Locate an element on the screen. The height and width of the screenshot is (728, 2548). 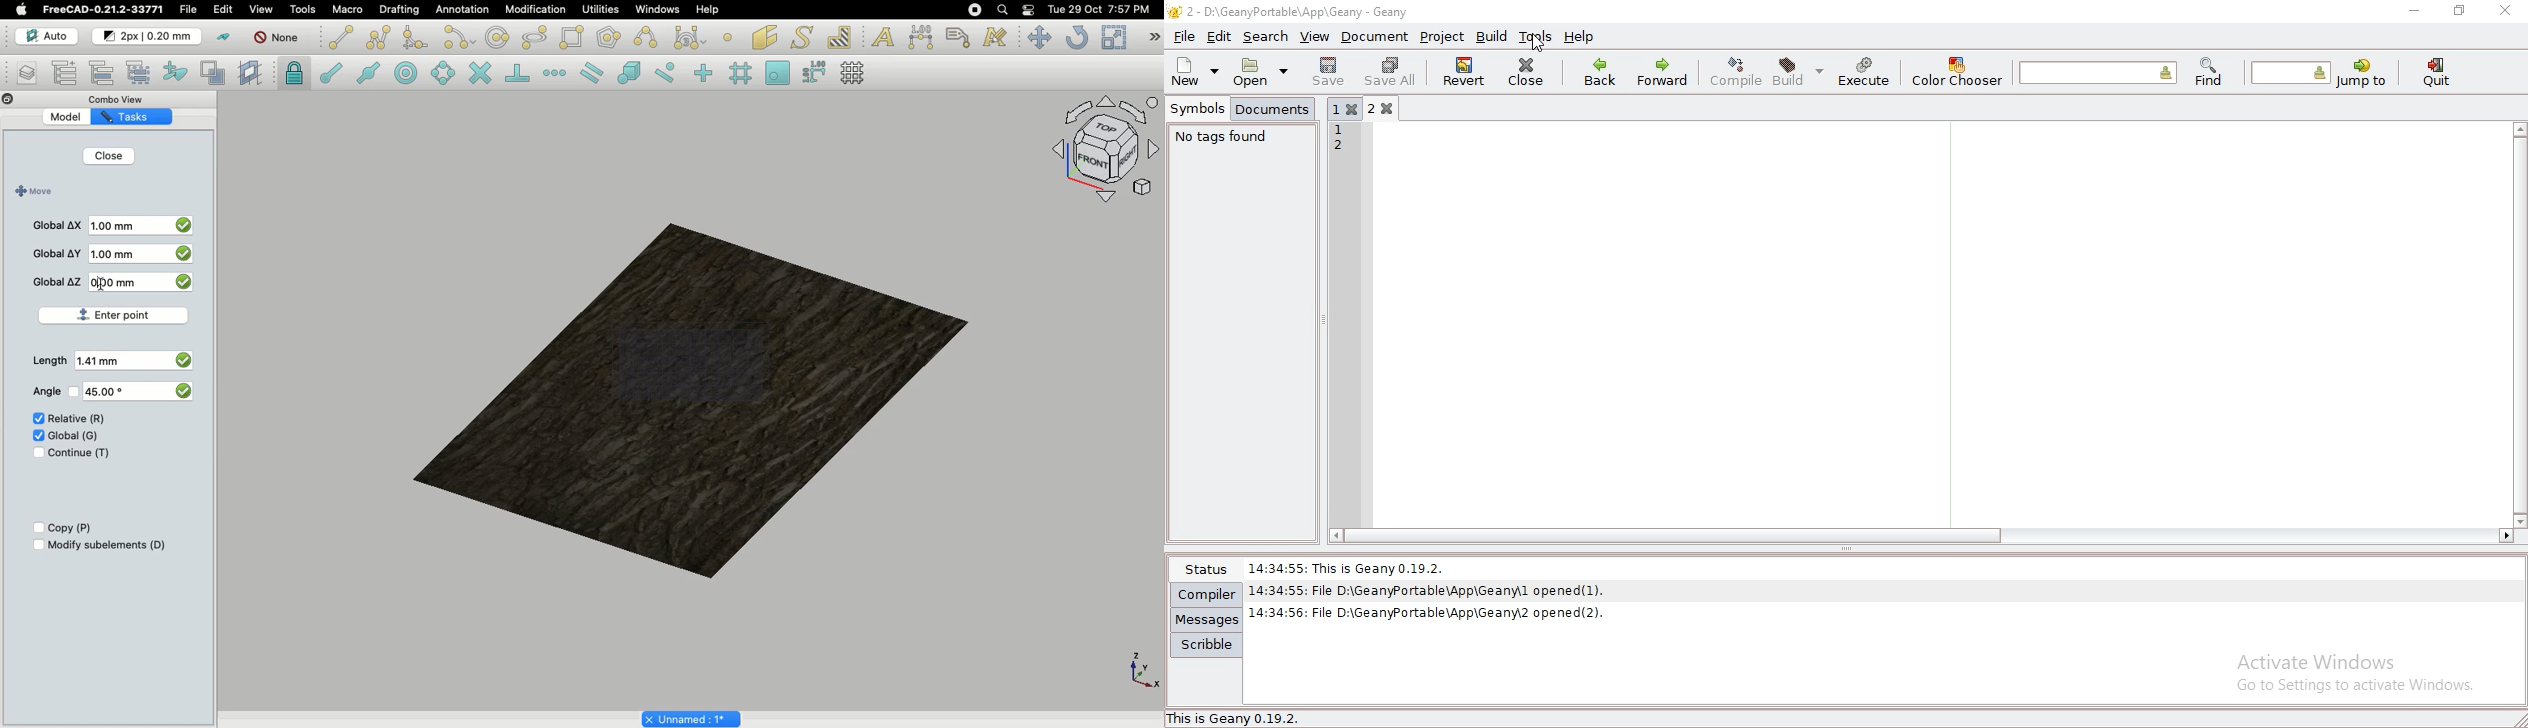
Snap working plane is located at coordinates (778, 74).